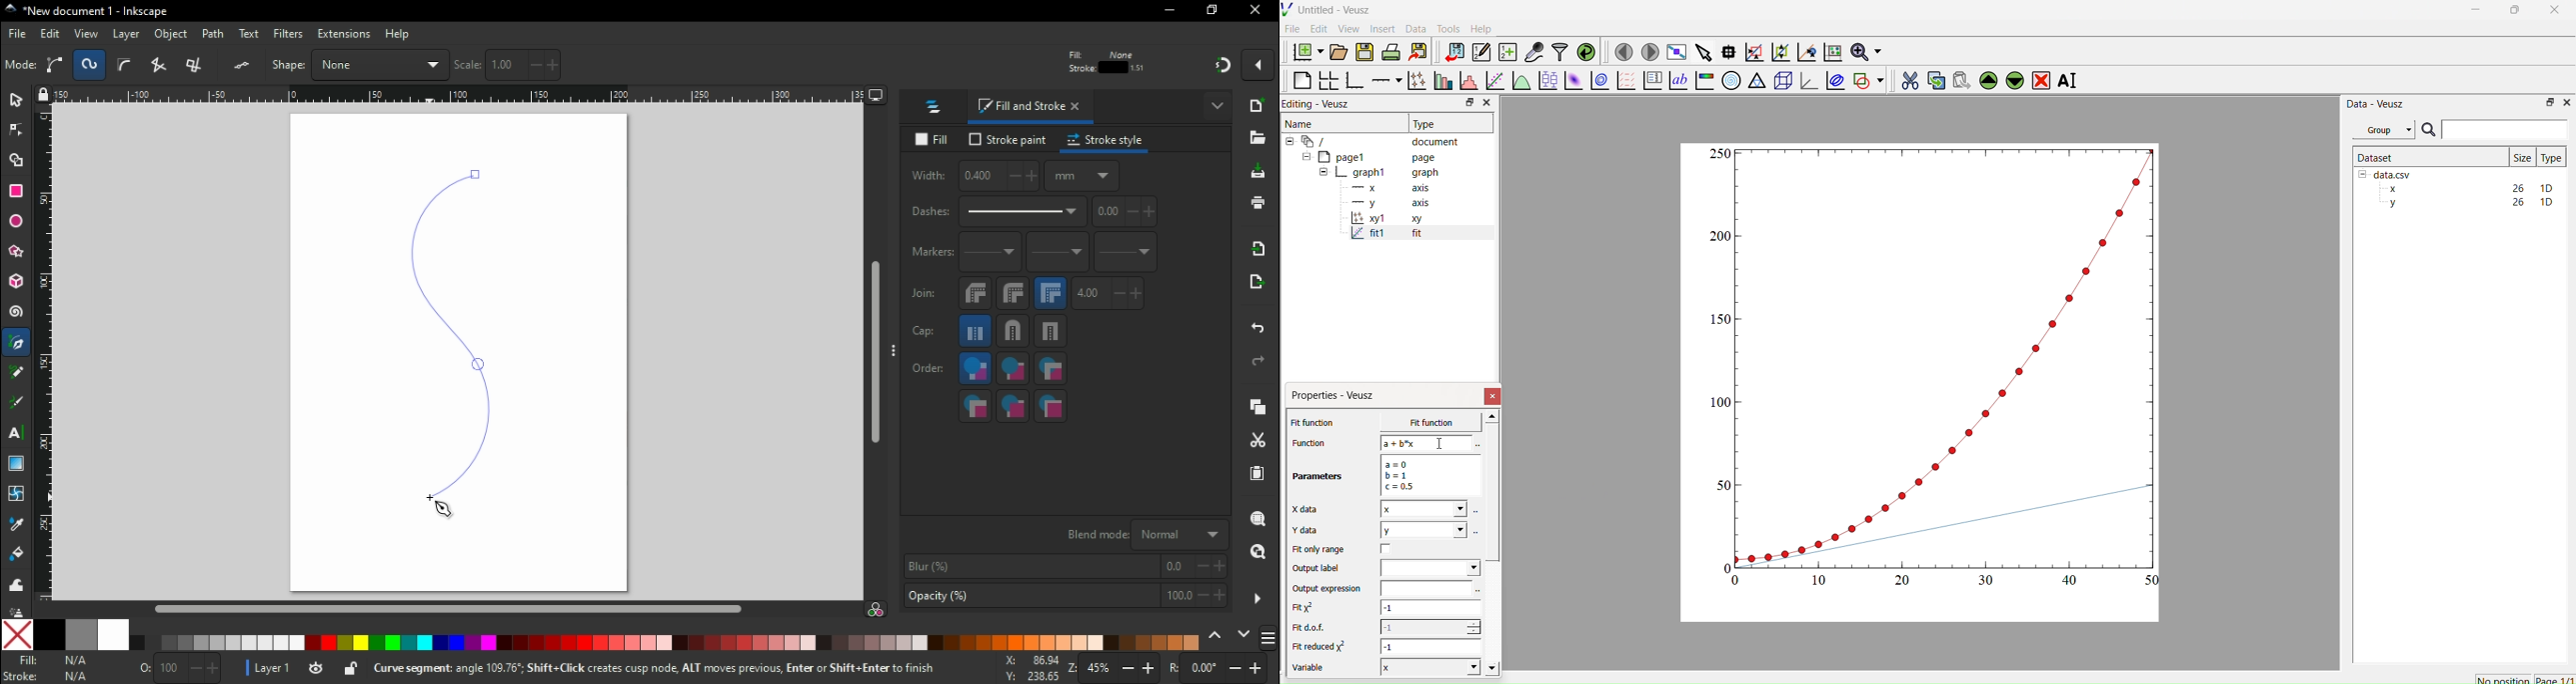  I want to click on end marker, so click(1128, 255).